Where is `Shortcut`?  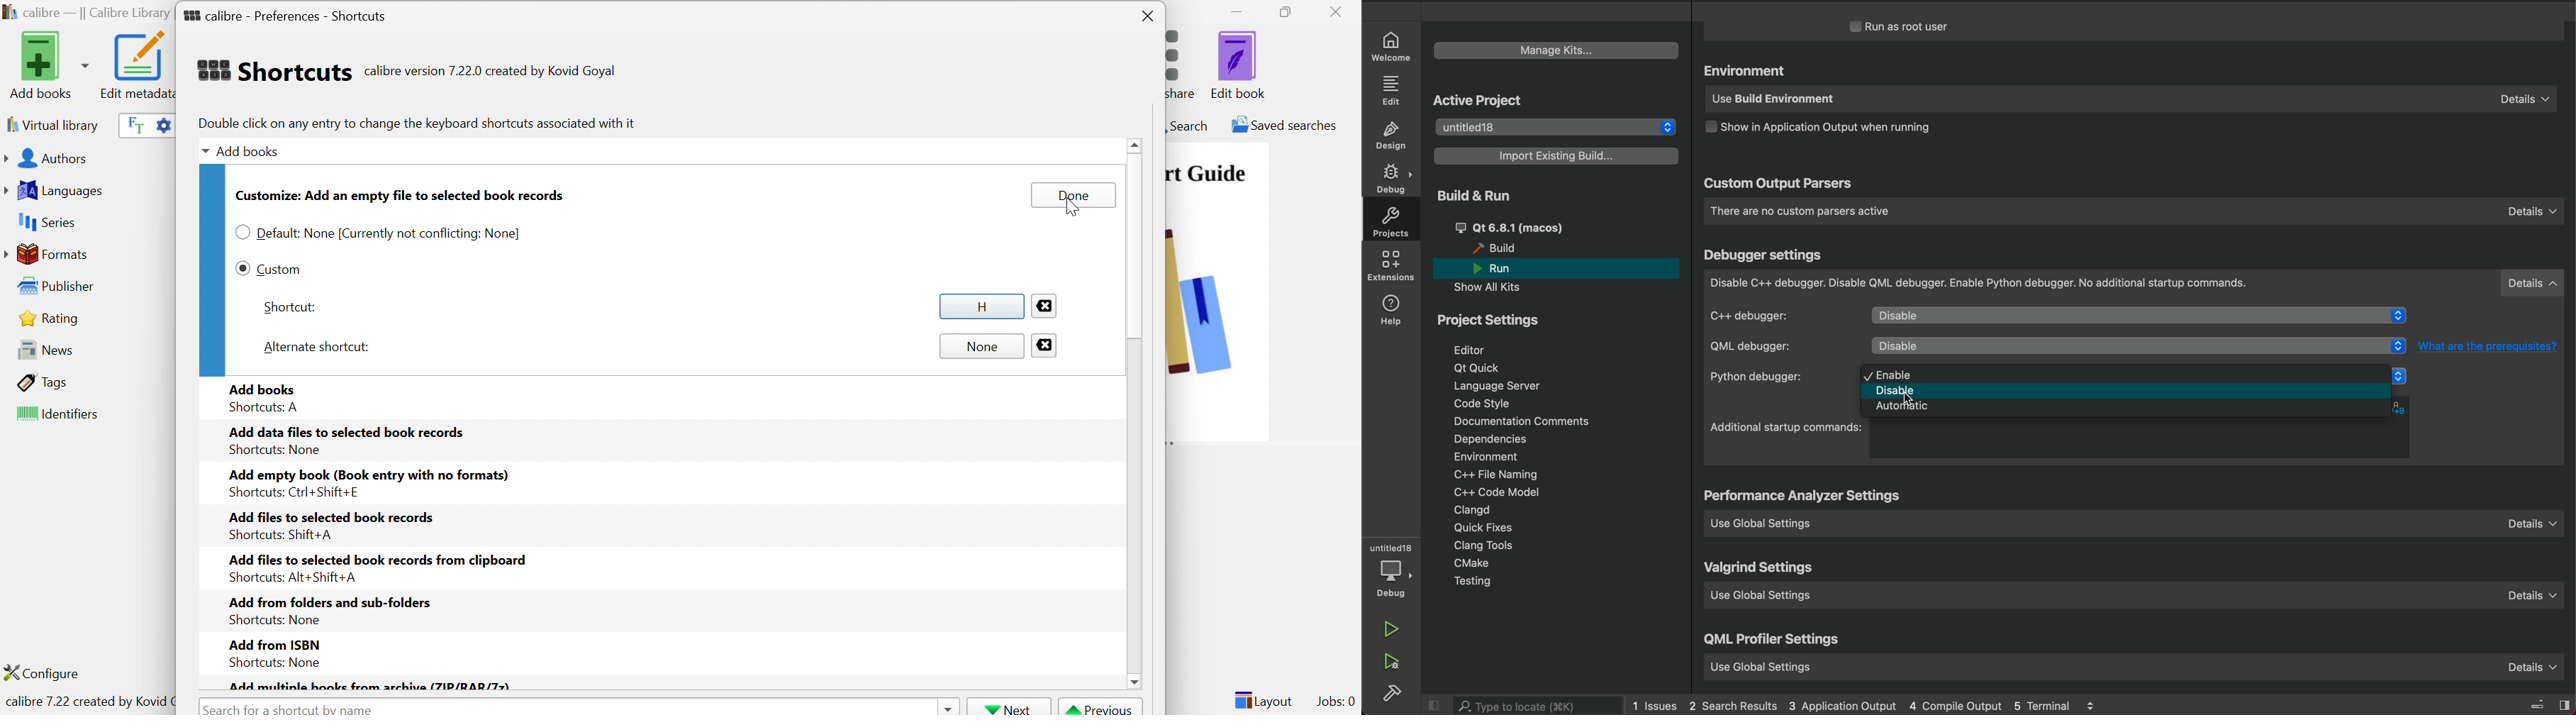
Shortcut is located at coordinates (289, 307).